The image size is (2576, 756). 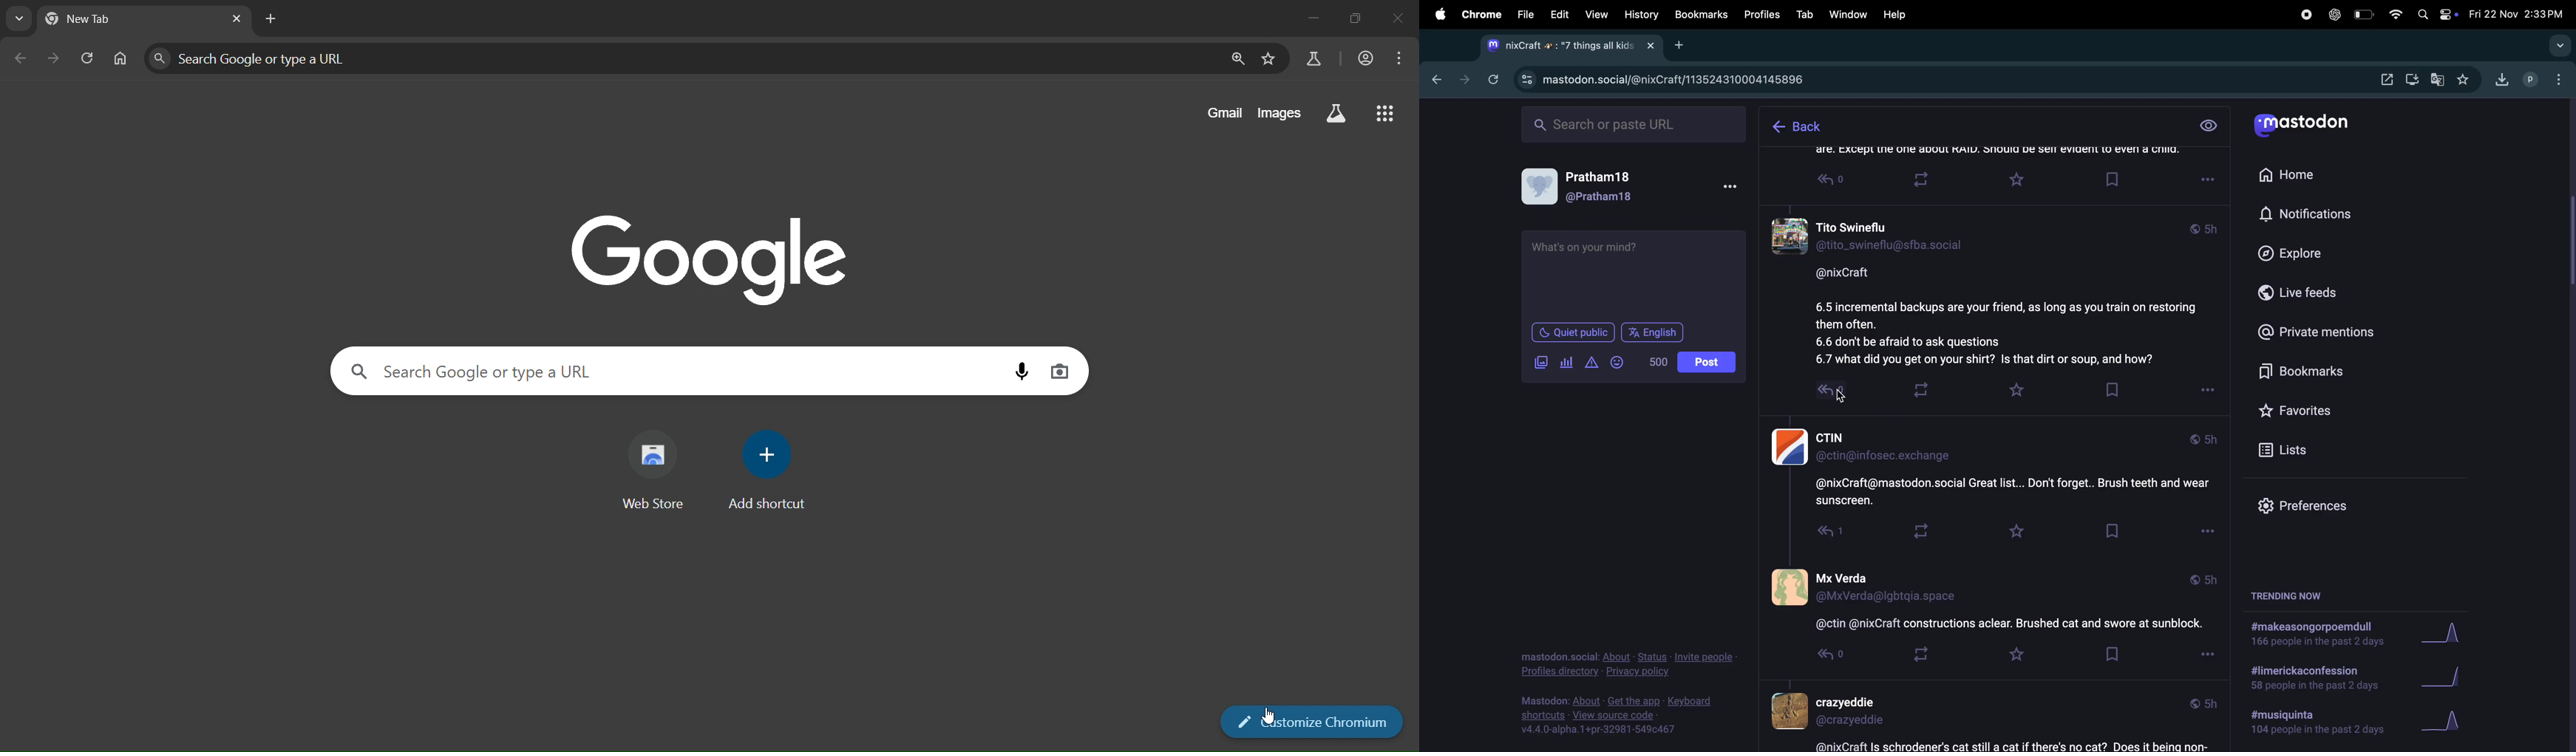 What do you see at coordinates (2294, 175) in the screenshot?
I see `home` at bounding box center [2294, 175].